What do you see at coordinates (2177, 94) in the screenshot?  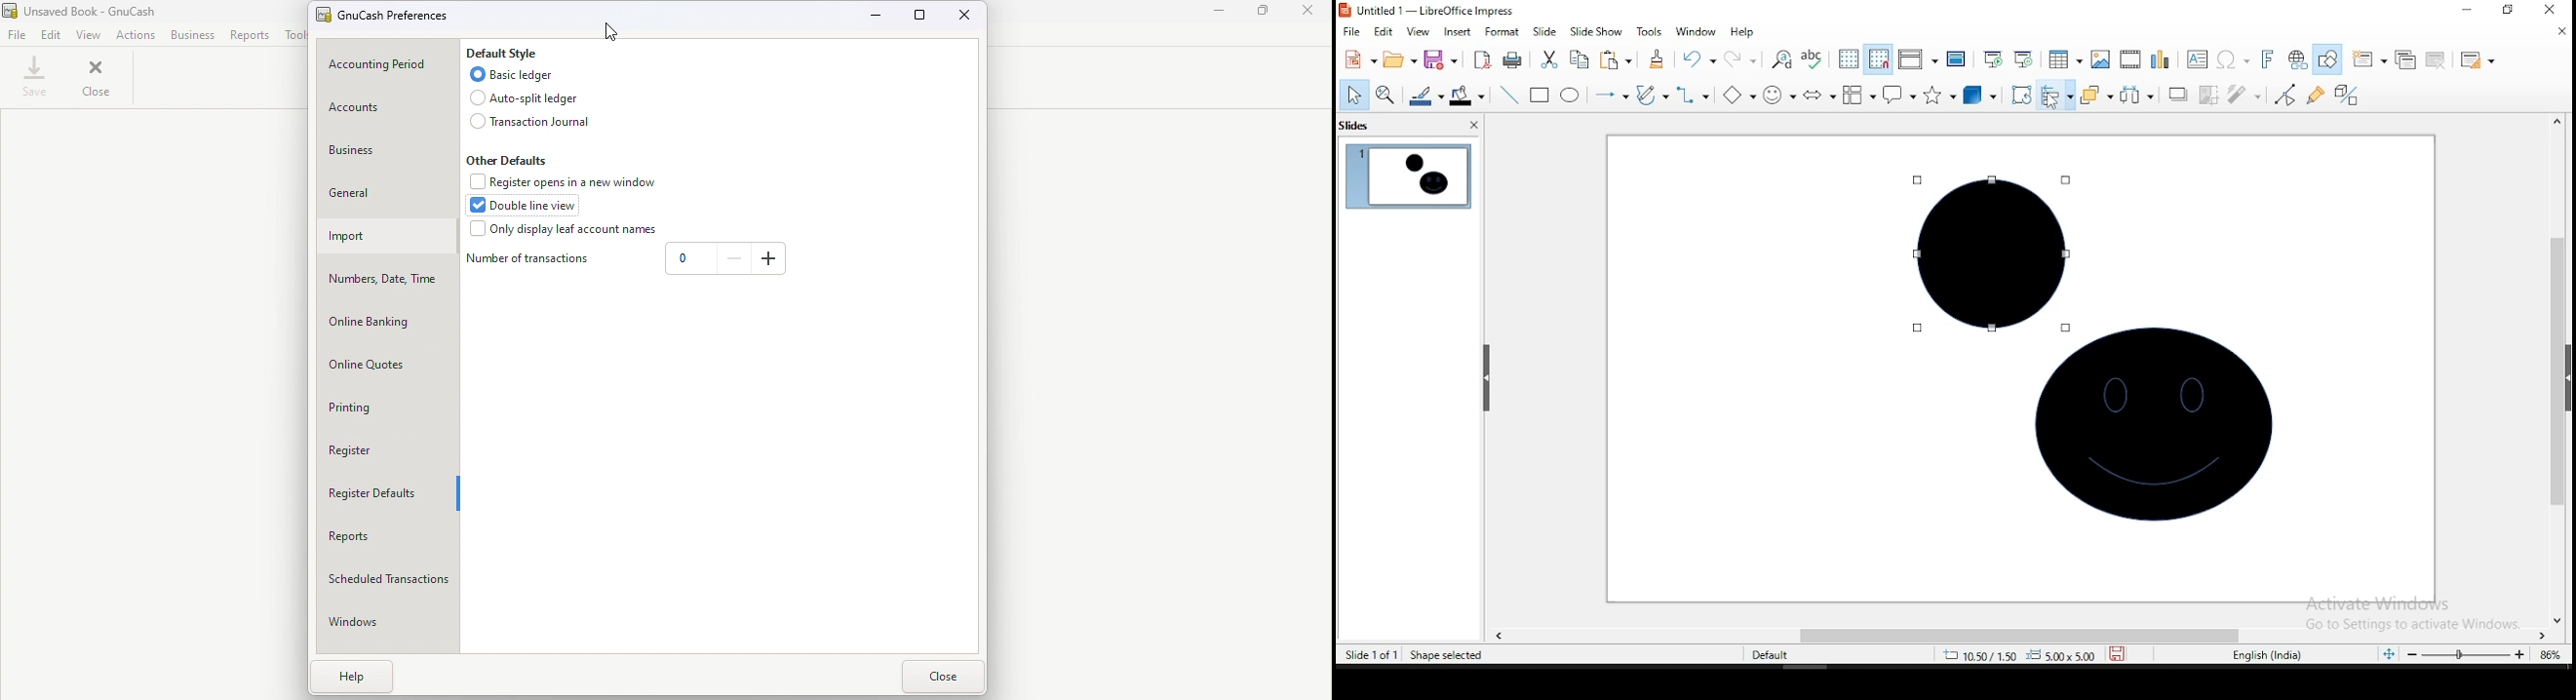 I see `Shadow` at bounding box center [2177, 94].